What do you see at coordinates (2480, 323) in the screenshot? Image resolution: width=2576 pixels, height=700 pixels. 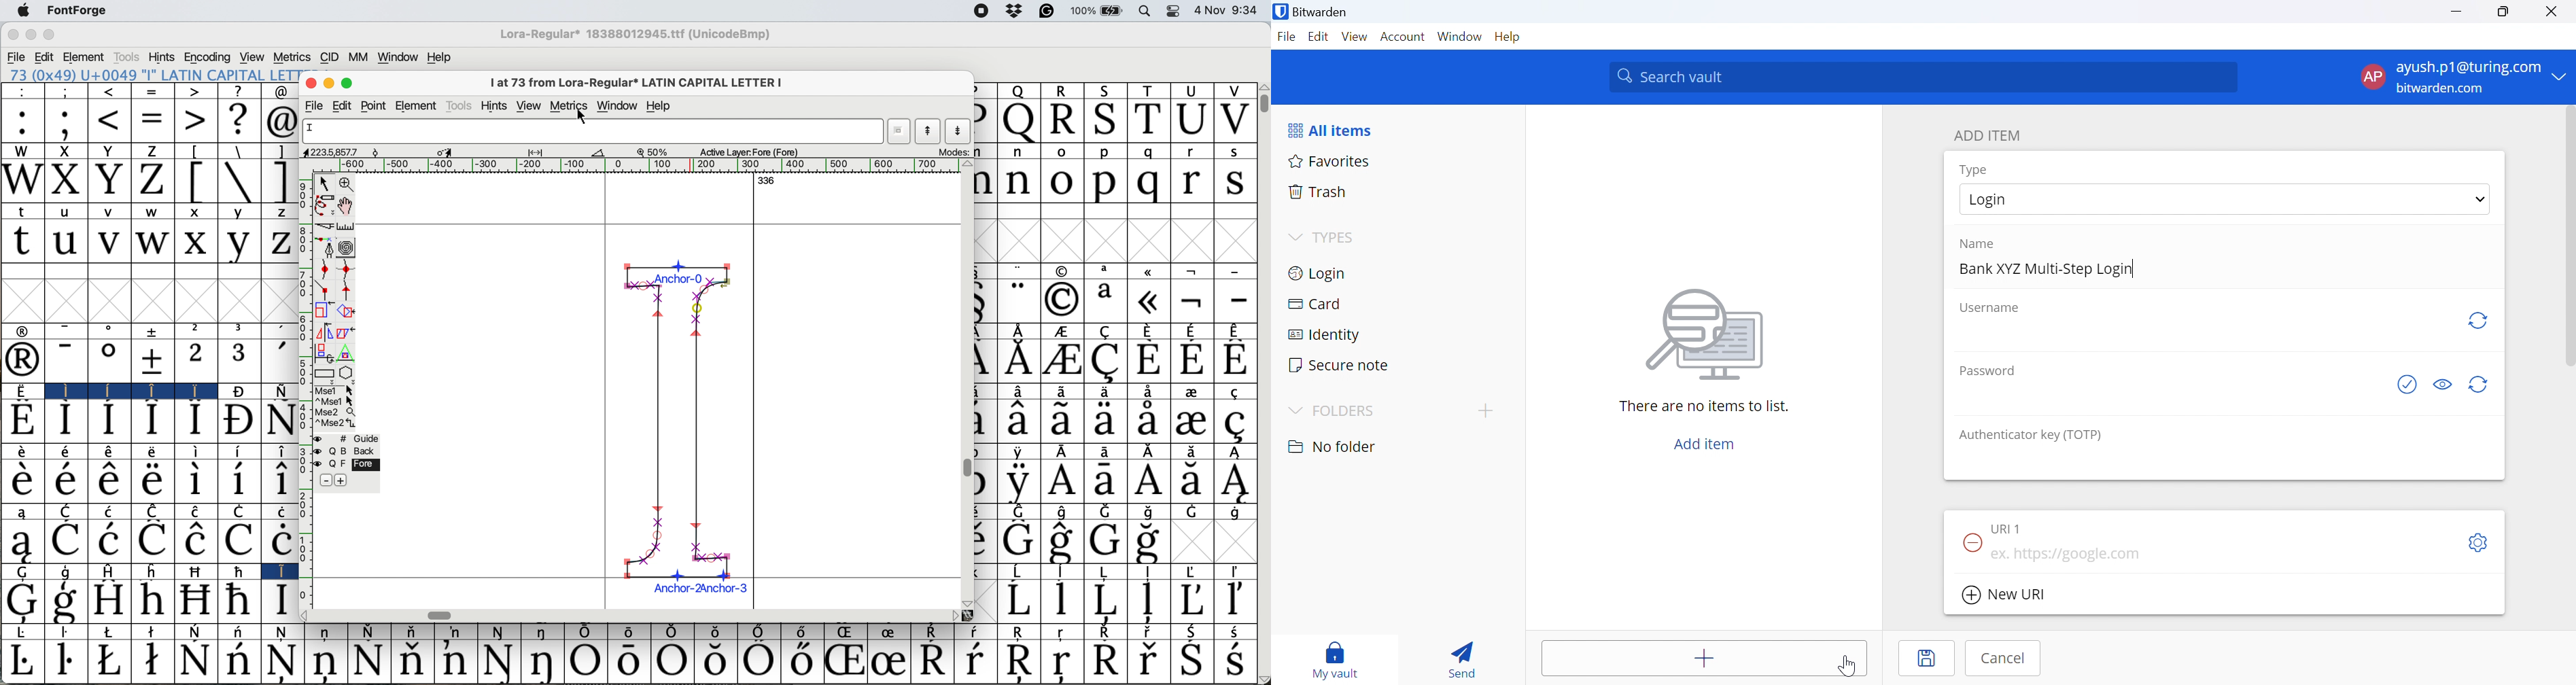 I see `Regenerate username` at bounding box center [2480, 323].